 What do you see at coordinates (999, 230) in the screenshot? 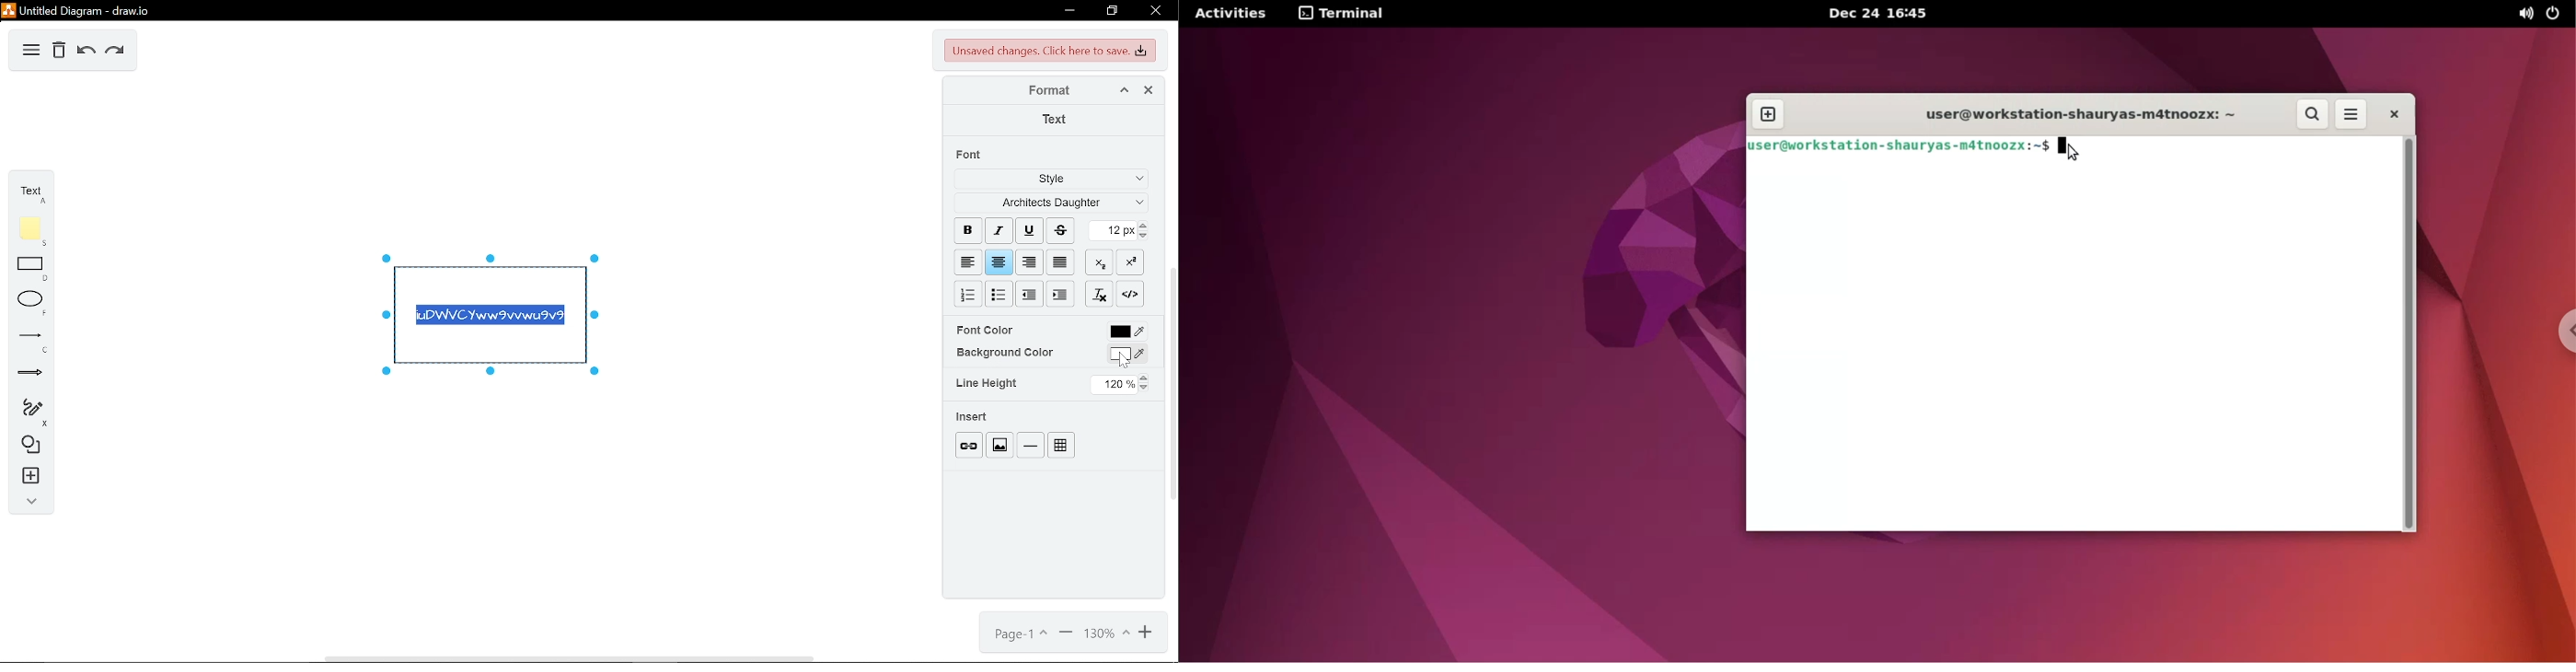
I see `italic` at bounding box center [999, 230].